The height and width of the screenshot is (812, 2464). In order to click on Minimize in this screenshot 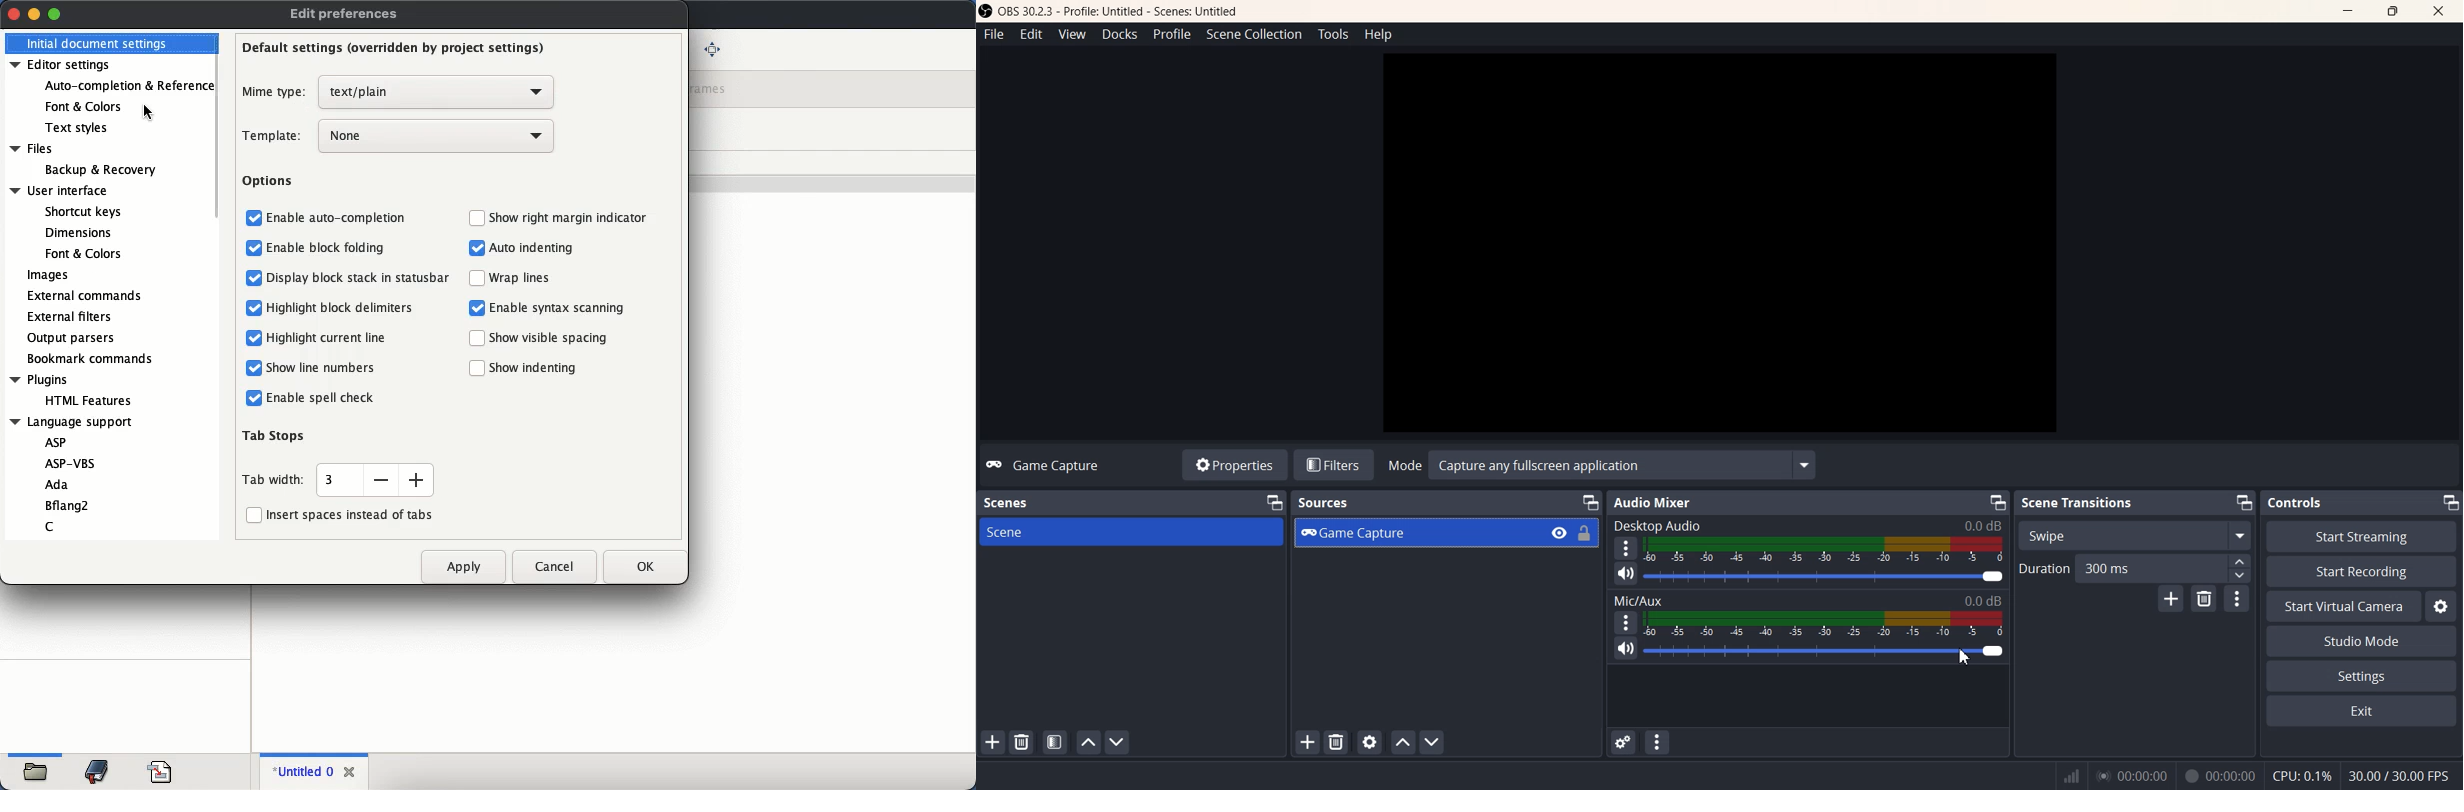, I will do `click(1274, 503)`.